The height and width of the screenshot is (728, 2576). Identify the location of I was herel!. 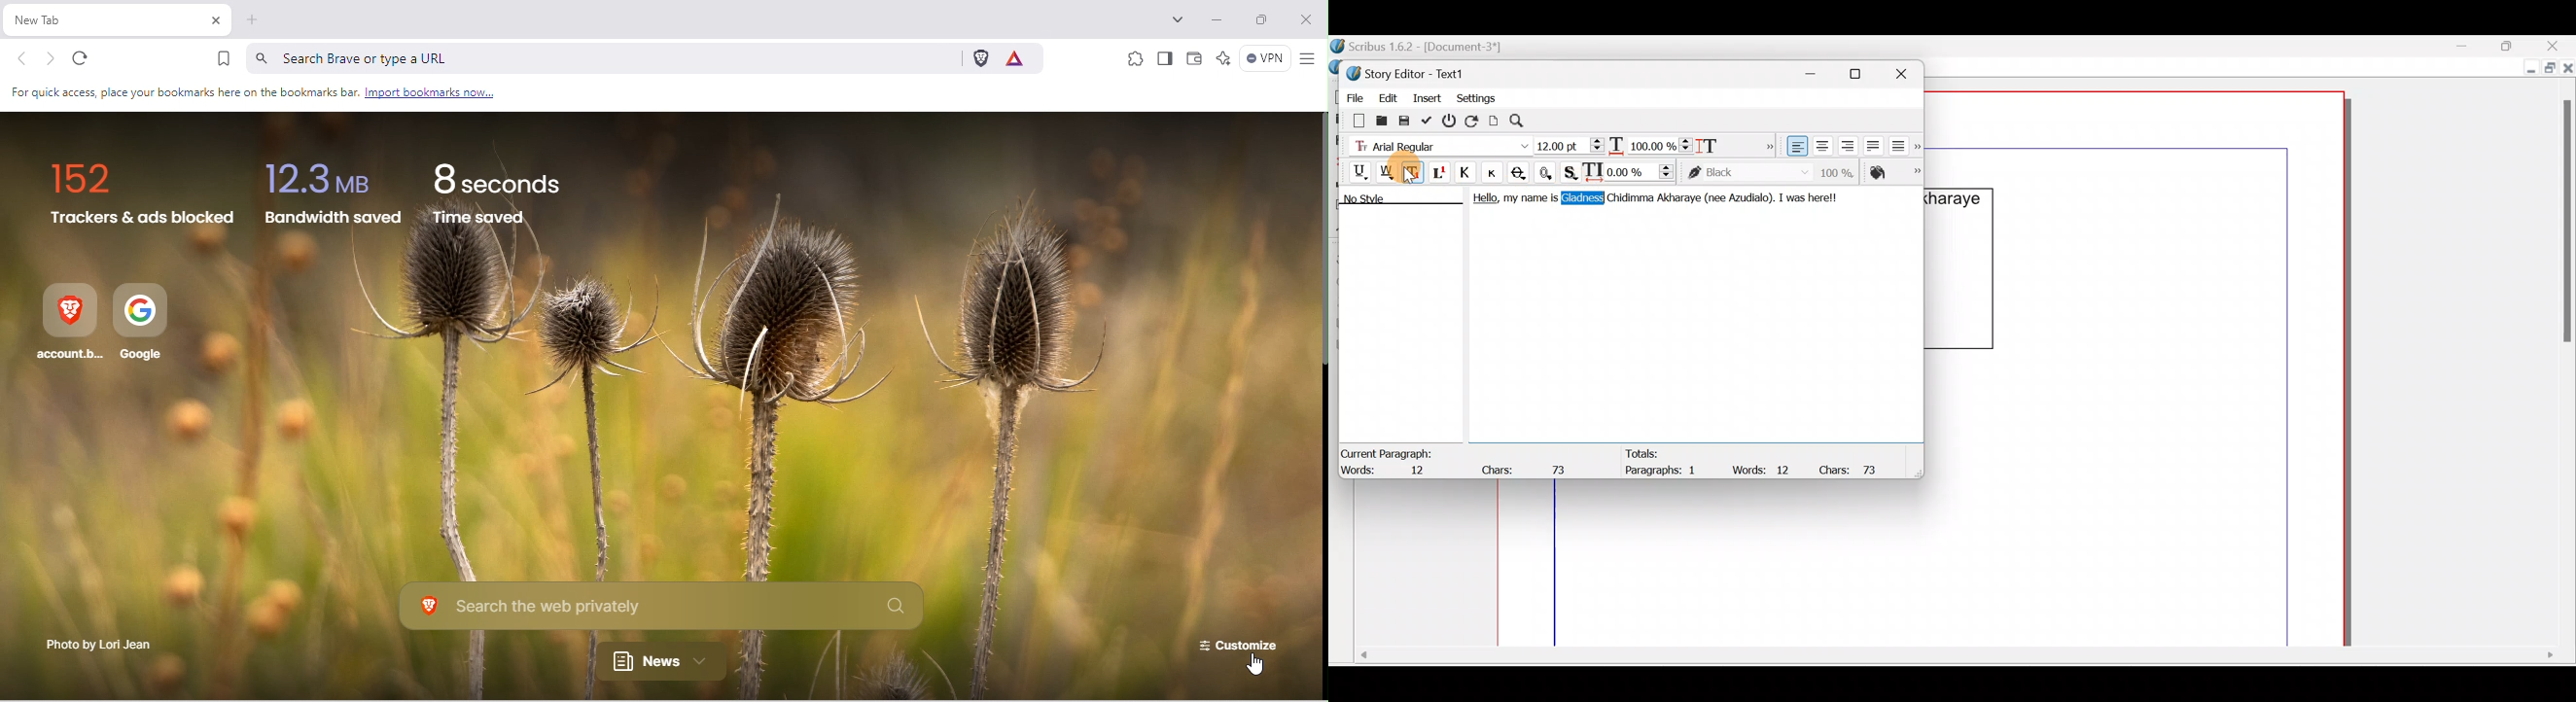
(1811, 196).